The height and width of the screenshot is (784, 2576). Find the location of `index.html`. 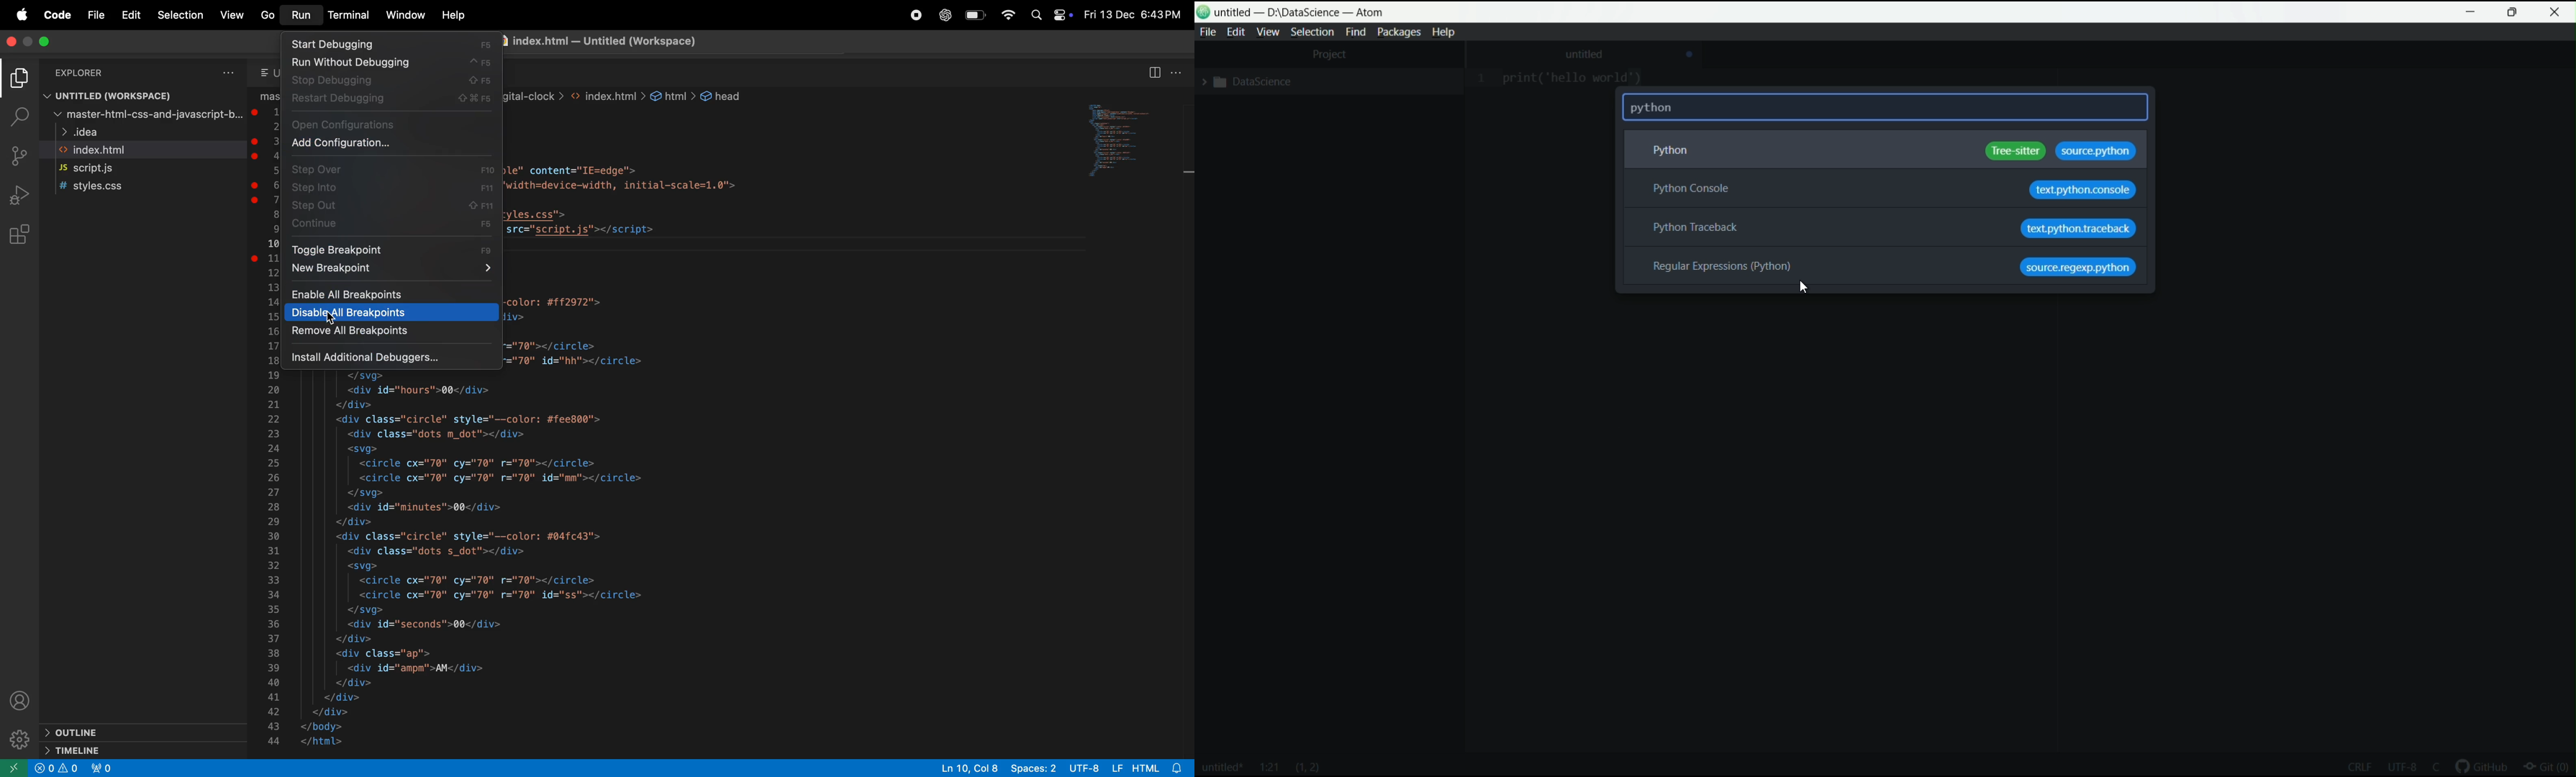

index.html is located at coordinates (102, 150).